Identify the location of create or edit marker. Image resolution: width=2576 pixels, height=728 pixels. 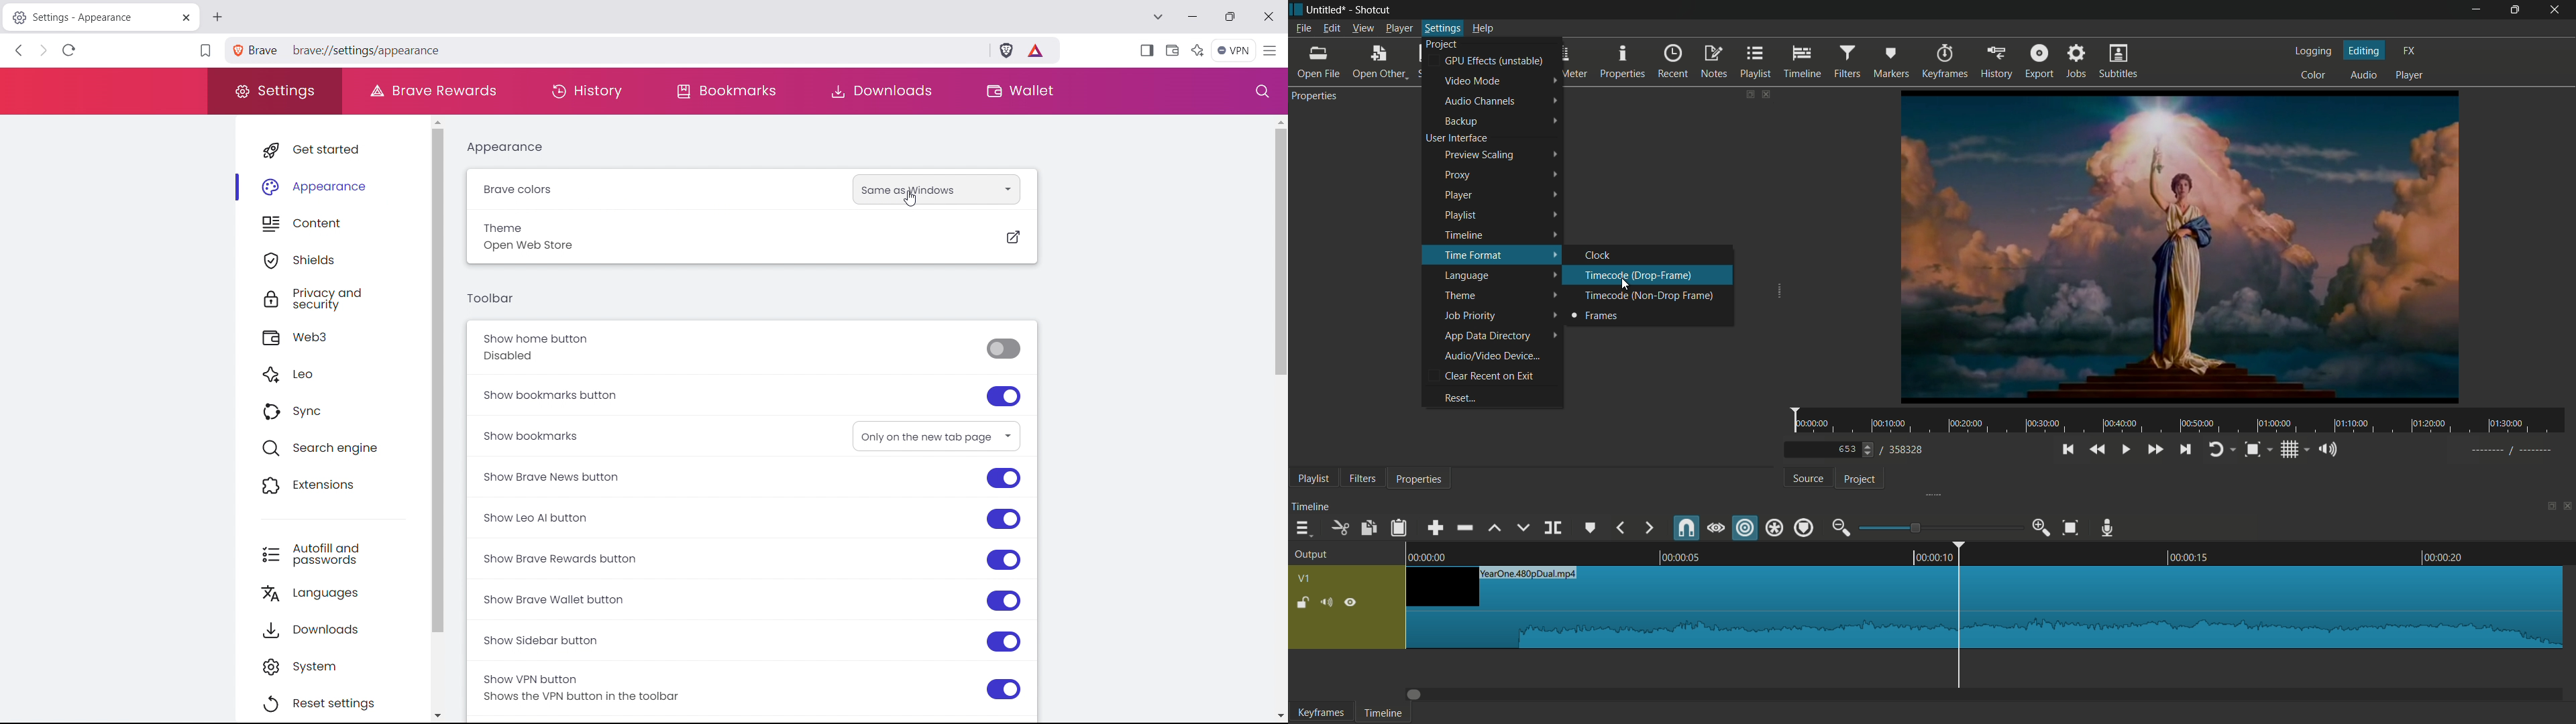
(1591, 528).